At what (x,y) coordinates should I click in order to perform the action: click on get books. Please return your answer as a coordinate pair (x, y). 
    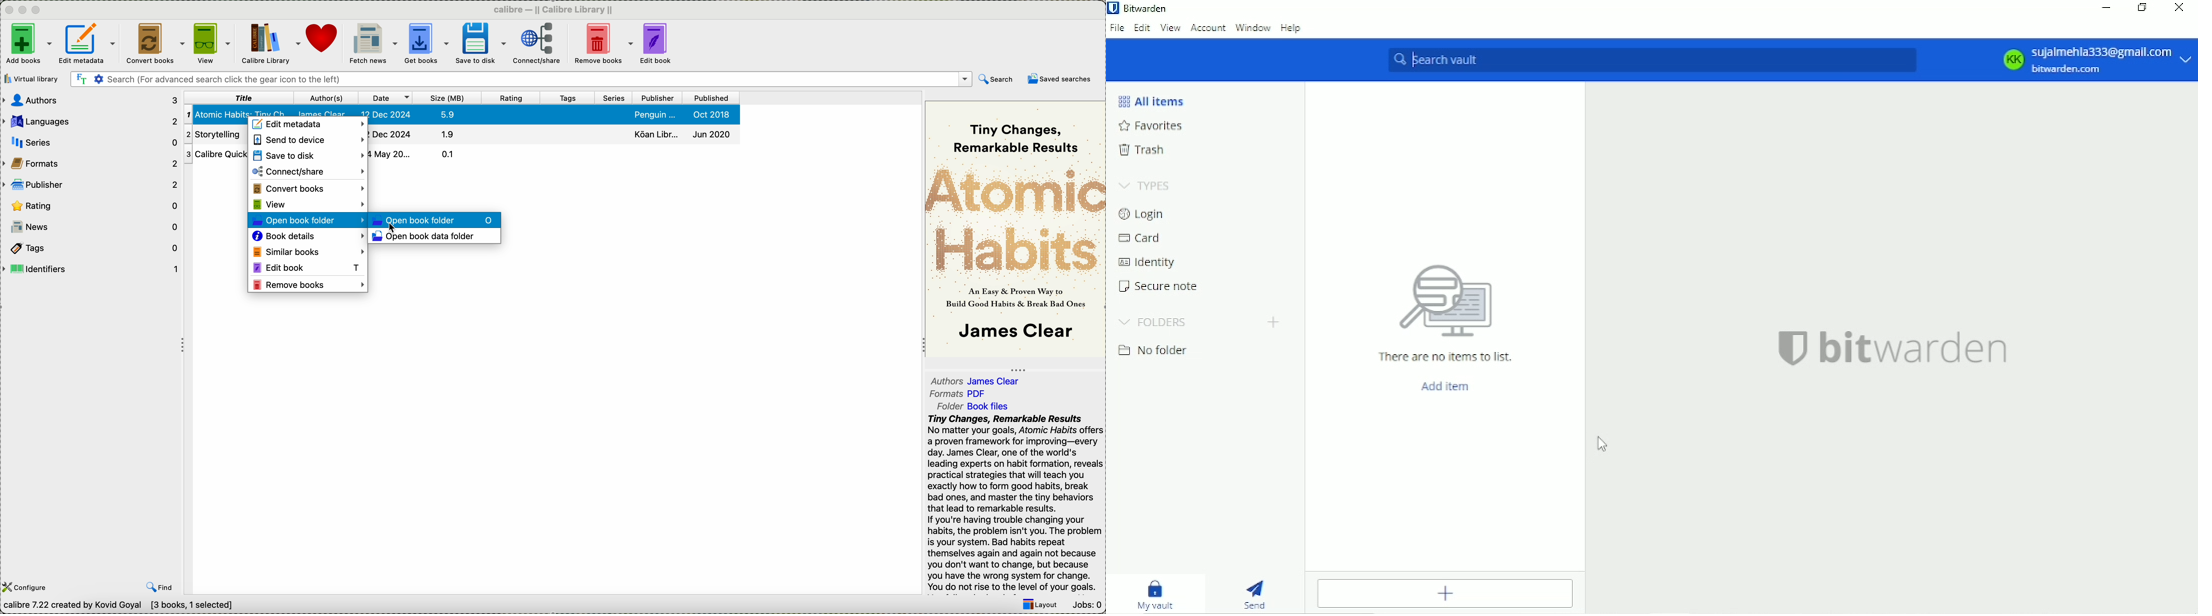
    Looking at the image, I should click on (427, 44).